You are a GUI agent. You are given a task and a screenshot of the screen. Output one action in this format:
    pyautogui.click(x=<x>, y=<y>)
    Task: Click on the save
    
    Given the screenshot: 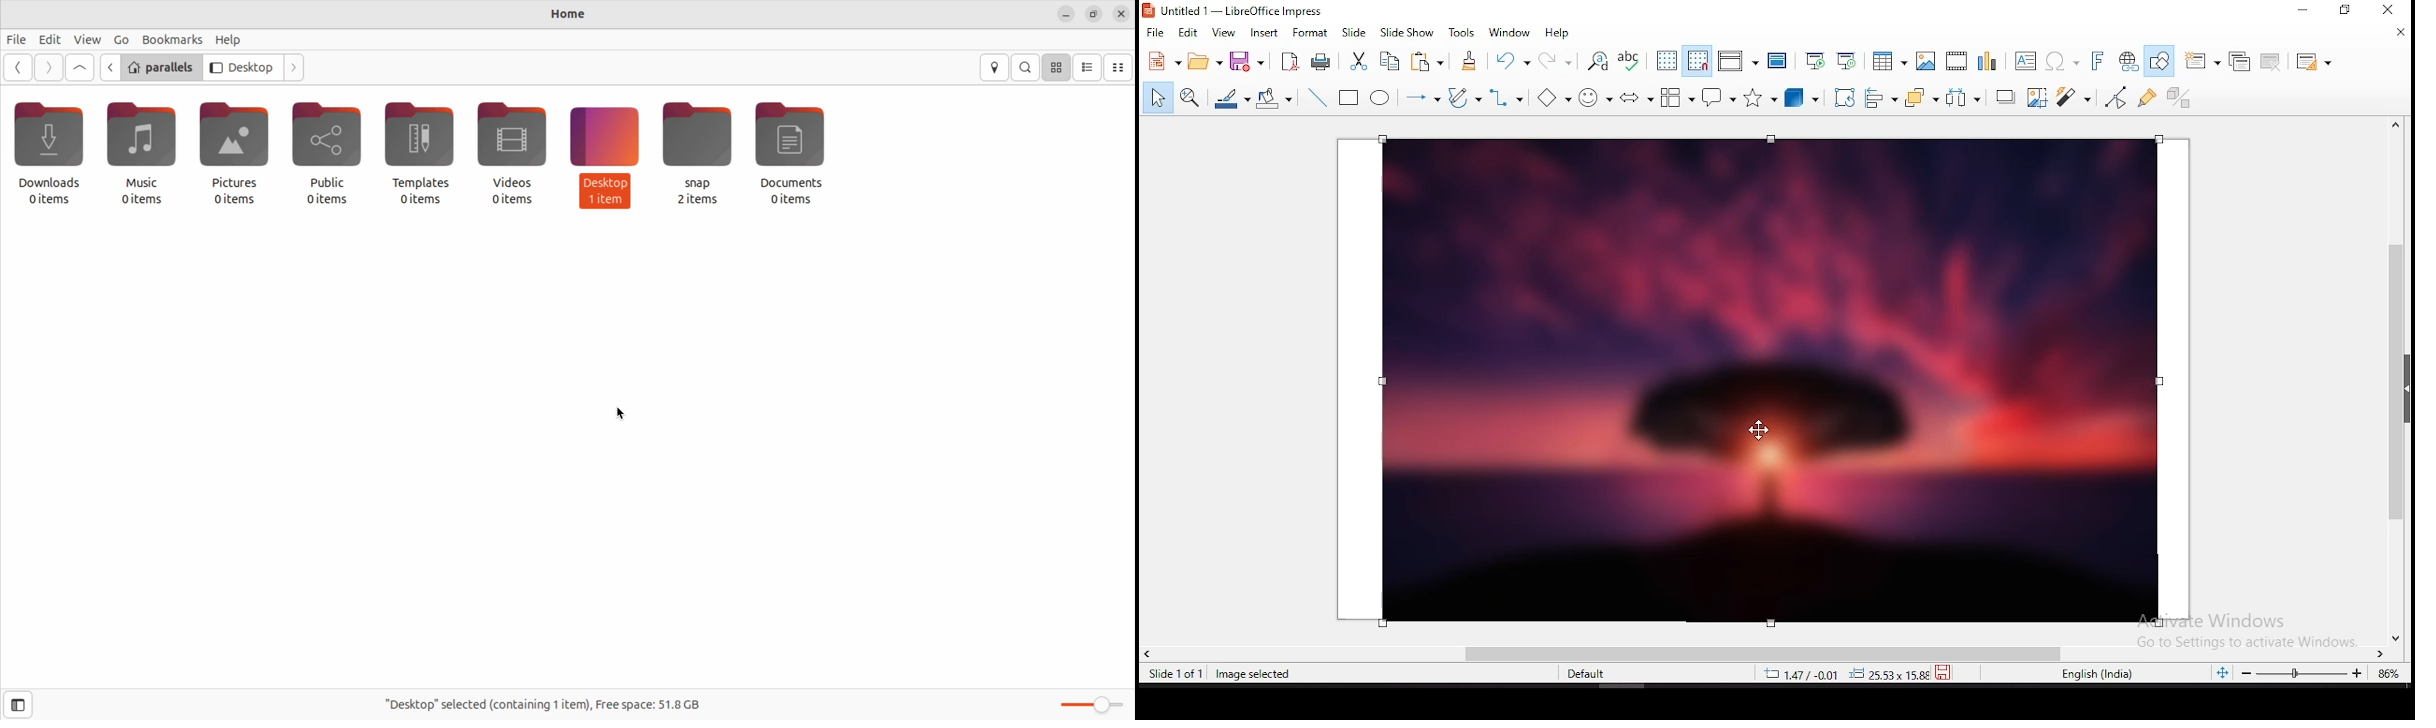 What is the action you would take?
    pyautogui.click(x=1247, y=60)
    